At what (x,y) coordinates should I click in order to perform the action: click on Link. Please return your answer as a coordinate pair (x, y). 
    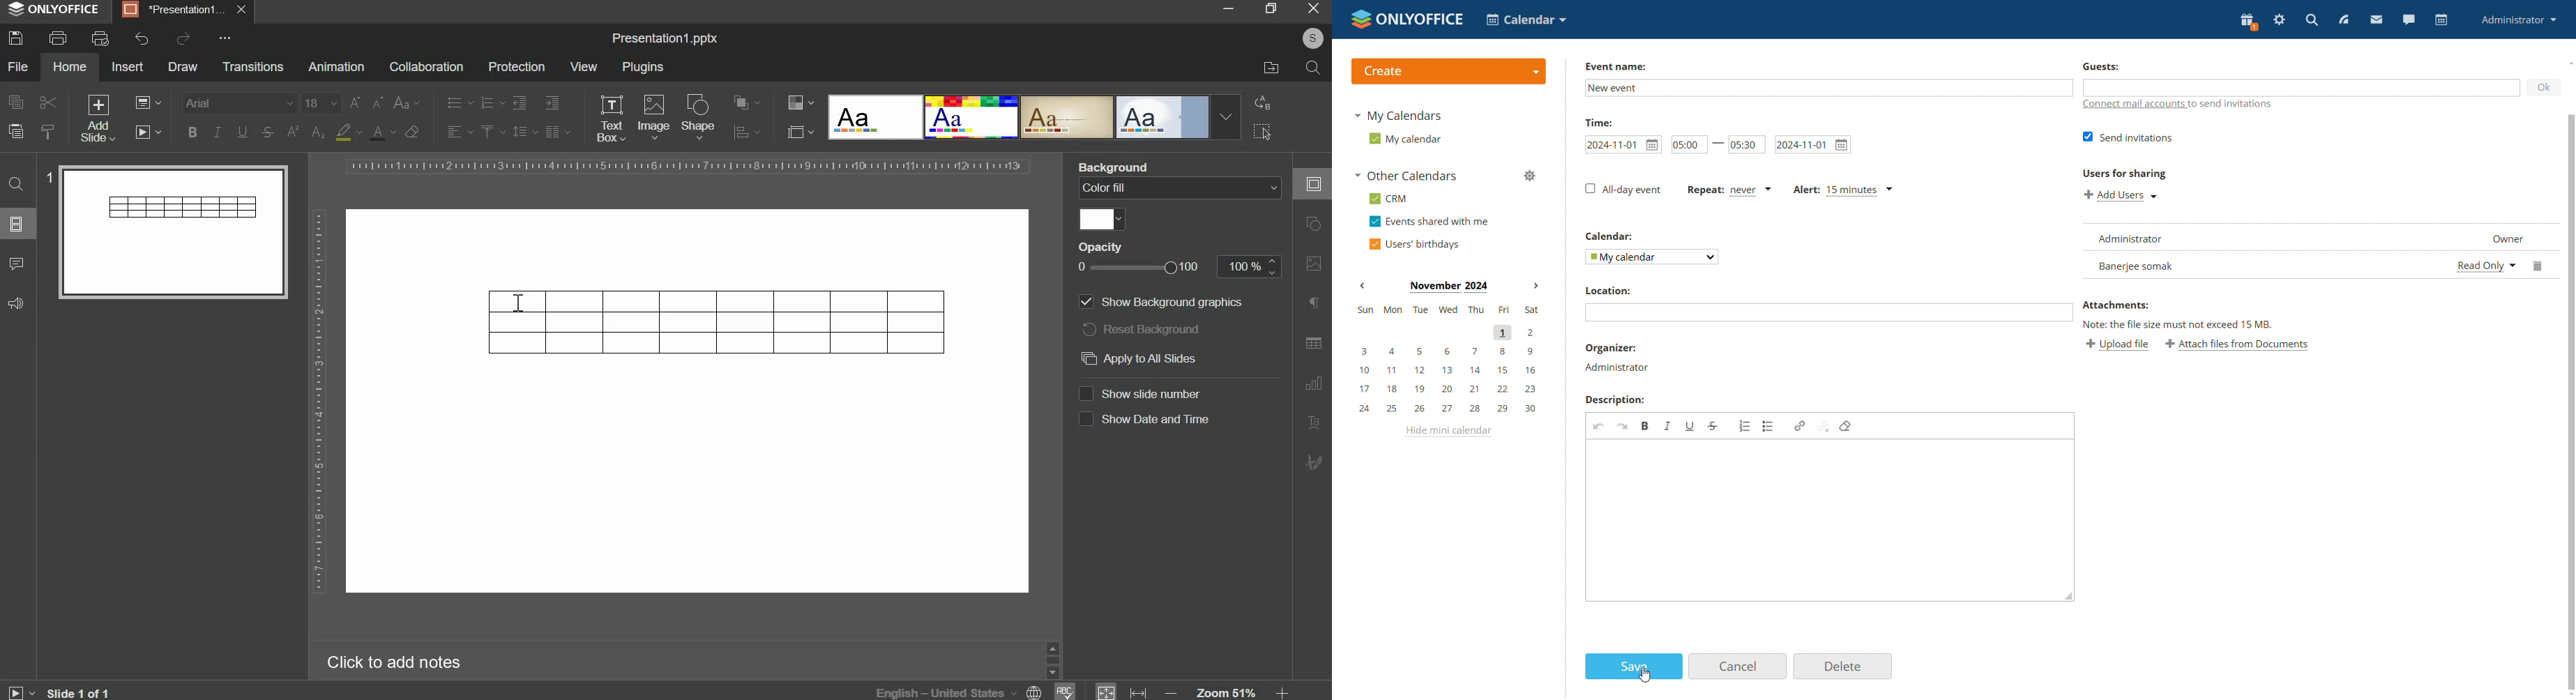
    Looking at the image, I should click on (1799, 427).